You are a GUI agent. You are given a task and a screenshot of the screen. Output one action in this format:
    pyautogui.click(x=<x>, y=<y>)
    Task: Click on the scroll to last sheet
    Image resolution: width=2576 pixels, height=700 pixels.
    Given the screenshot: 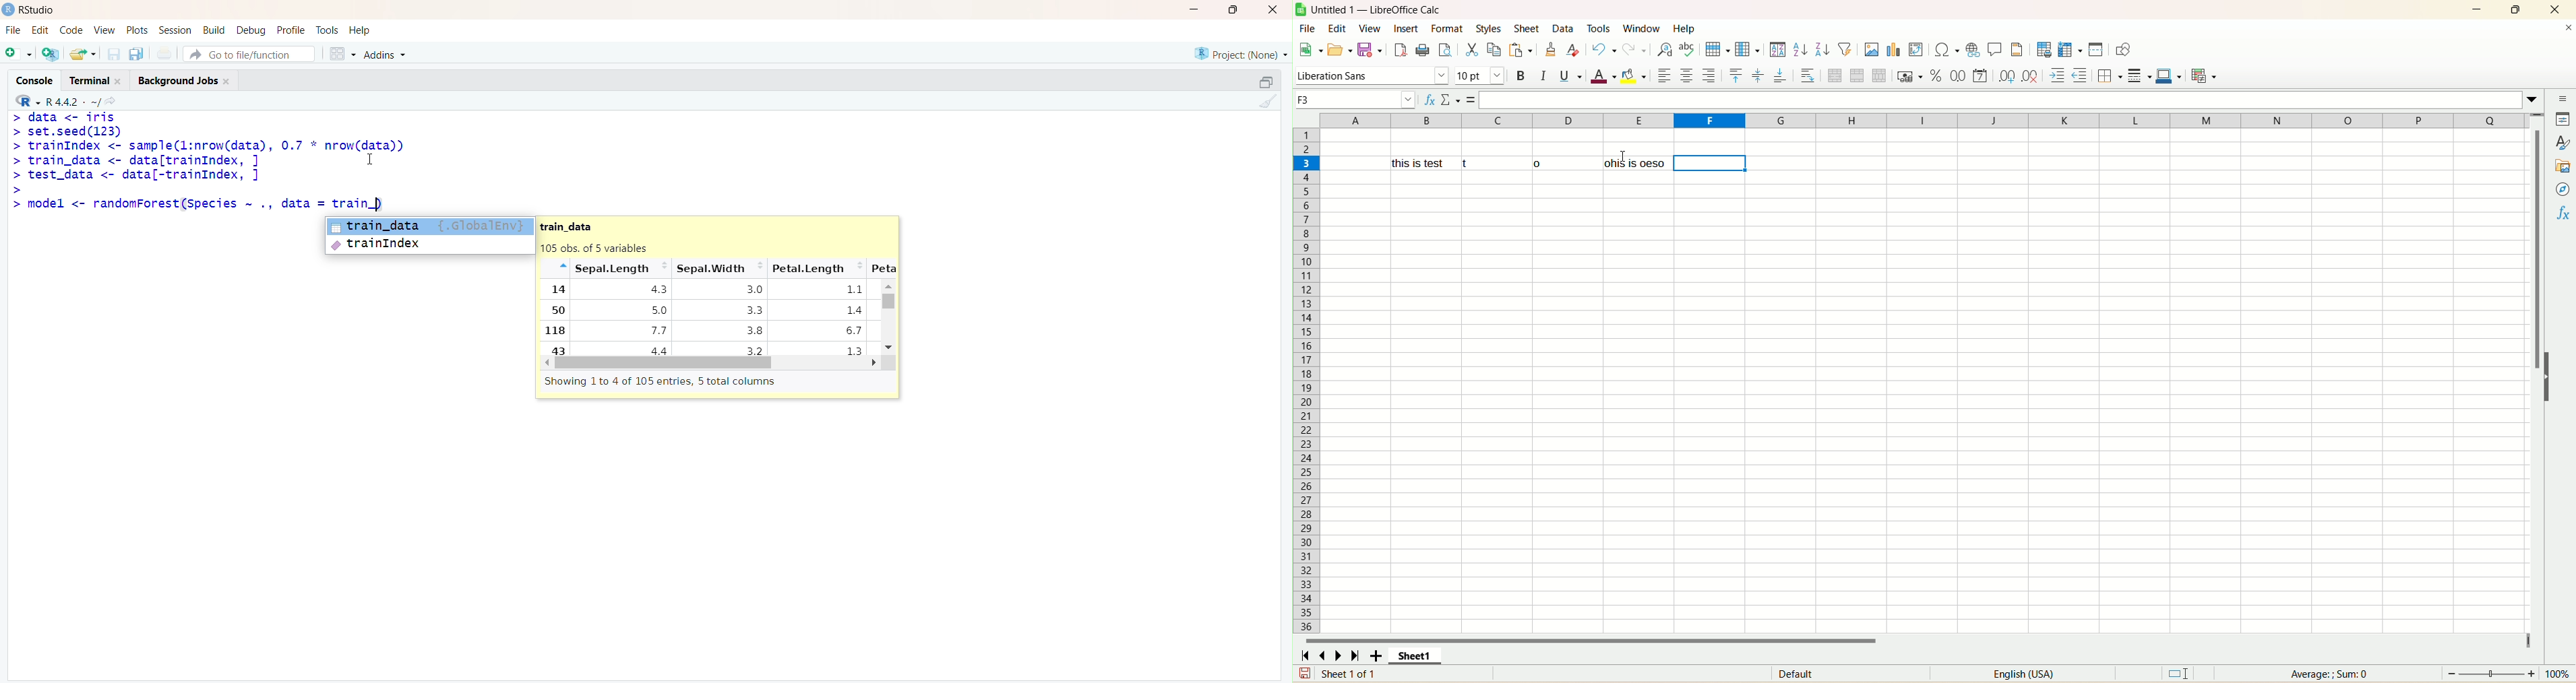 What is the action you would take?
    pyautogui.click(x=1352, y=652)
    